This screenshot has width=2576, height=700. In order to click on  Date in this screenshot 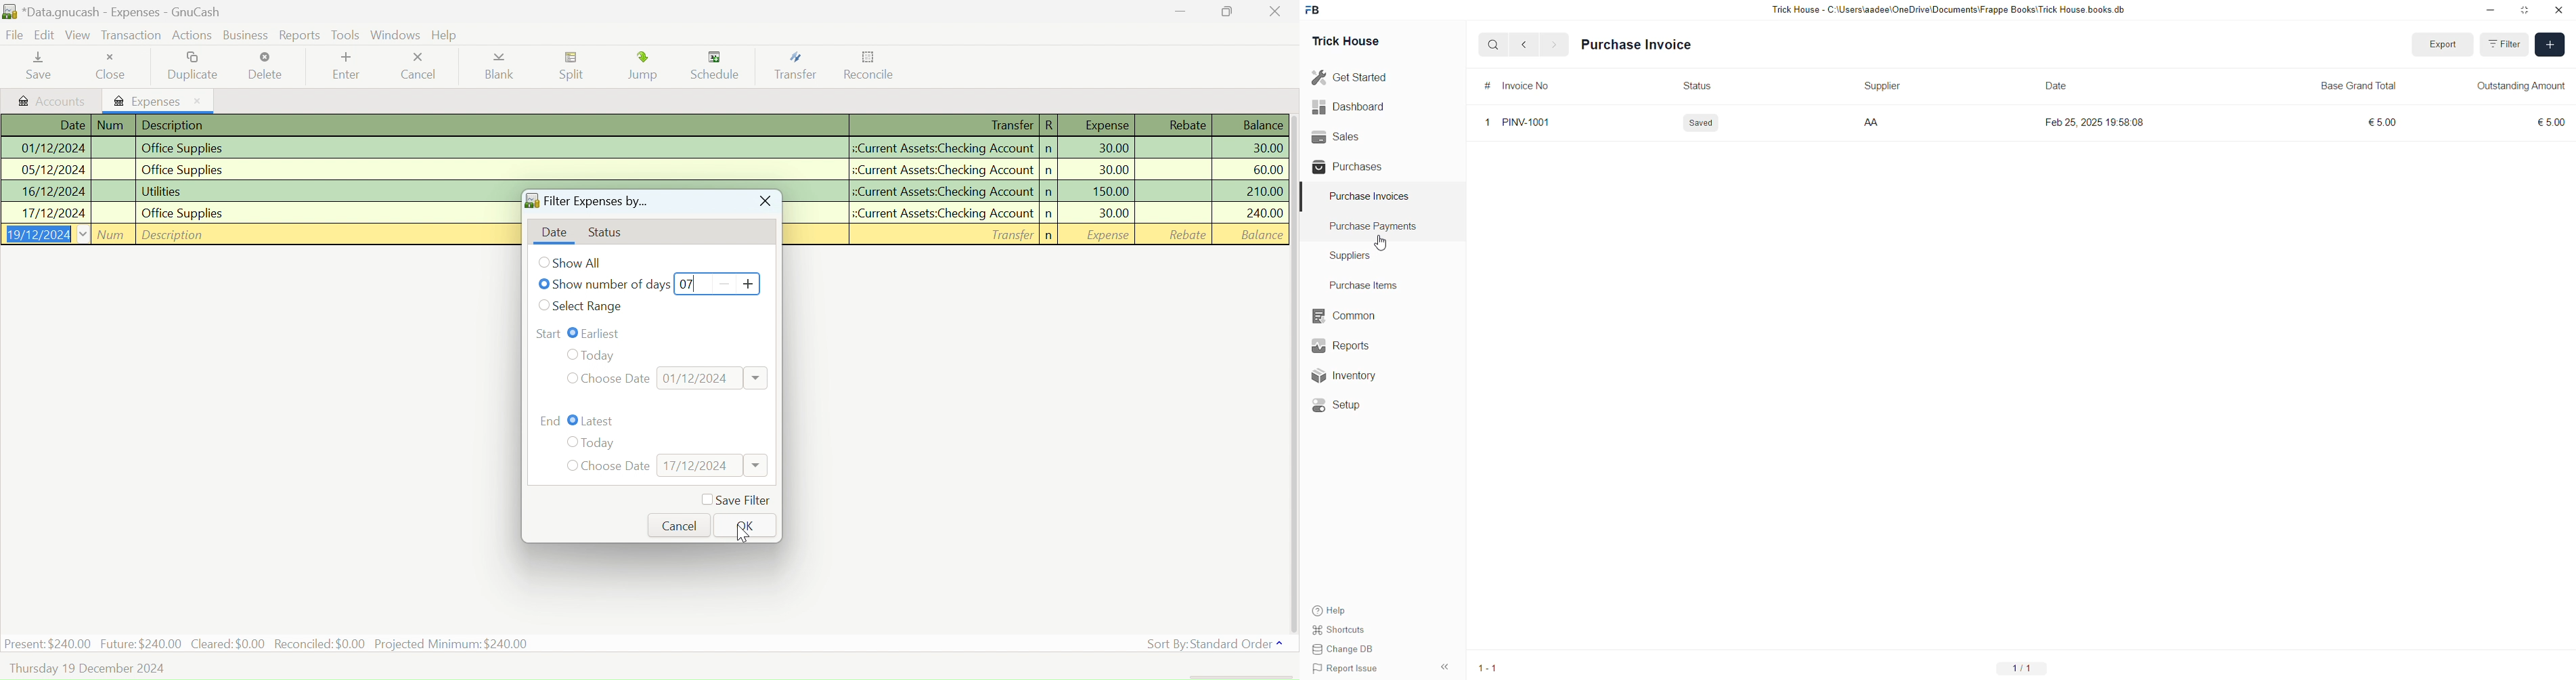, I will do `click(2063, 83)`.